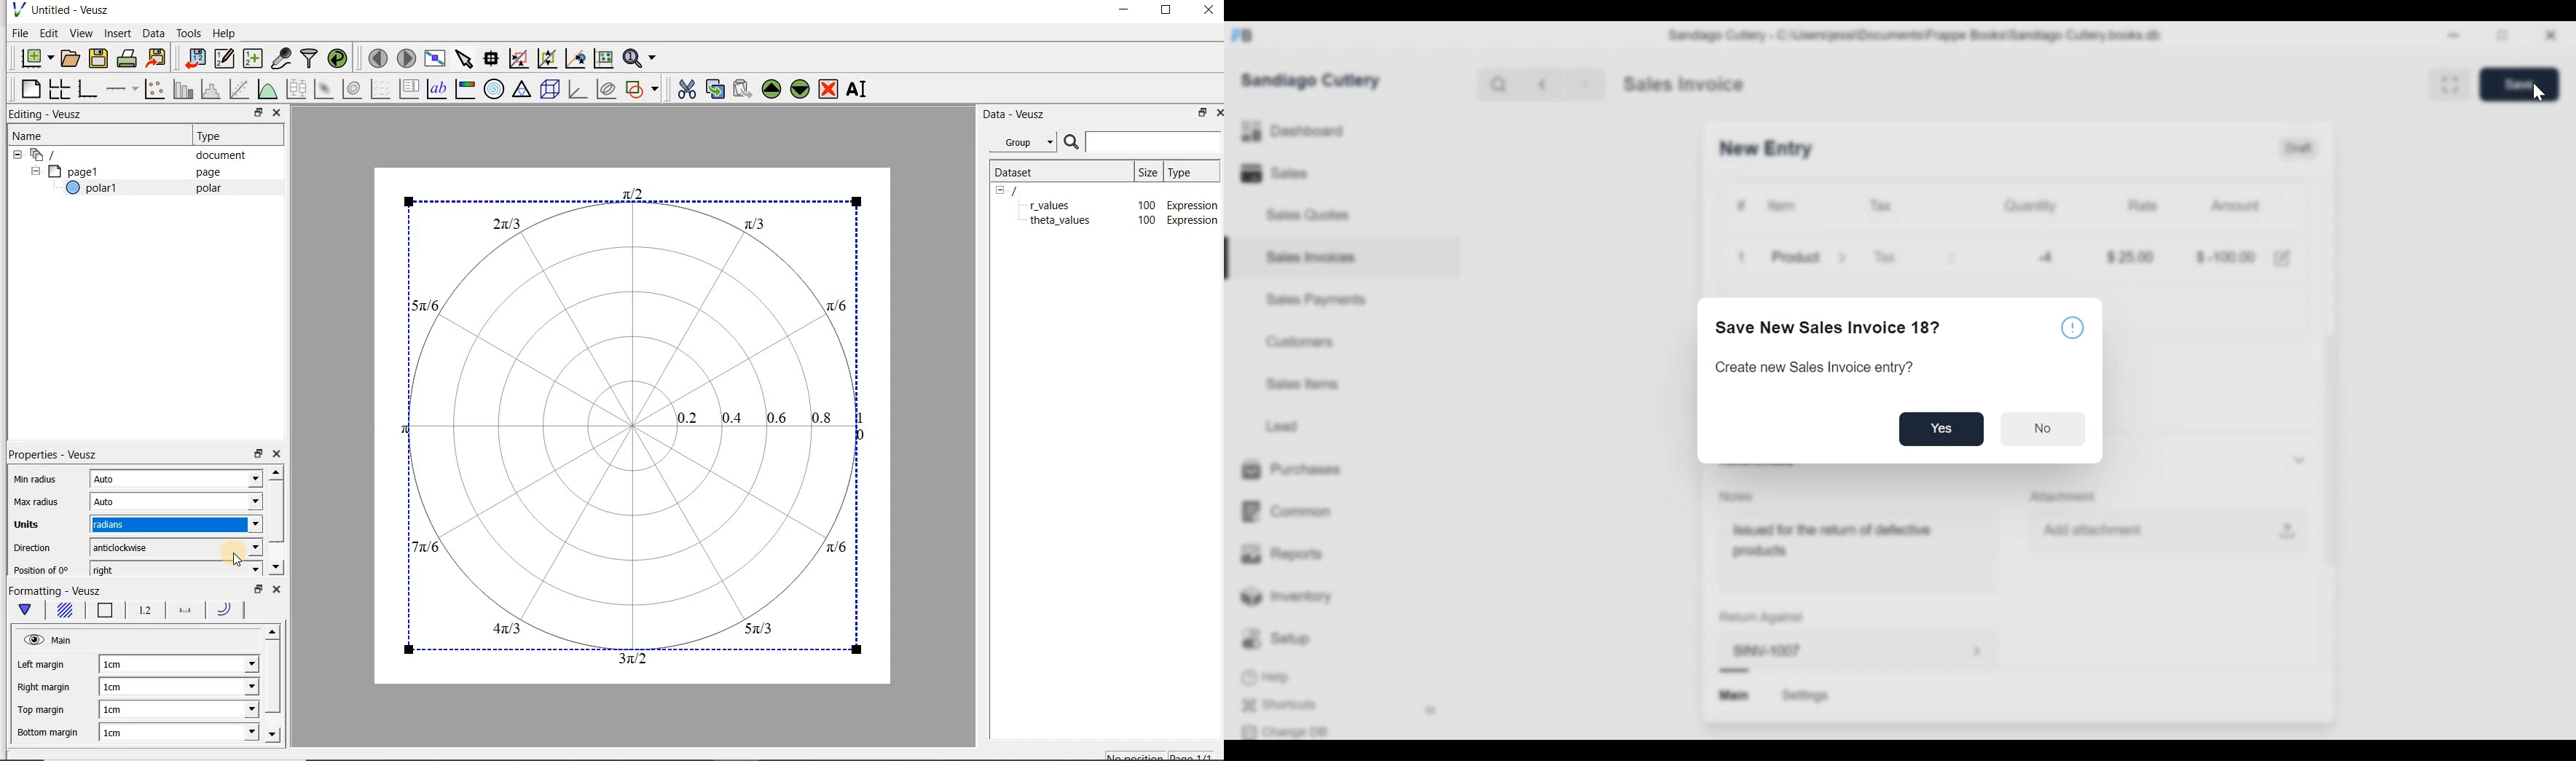 Image resolution: width=2576 pixels, height=784 pixels. Describe the element at coordinates (1827, 327) in the screenshot. I see `Save New Sales Invoice 18?` at that location.